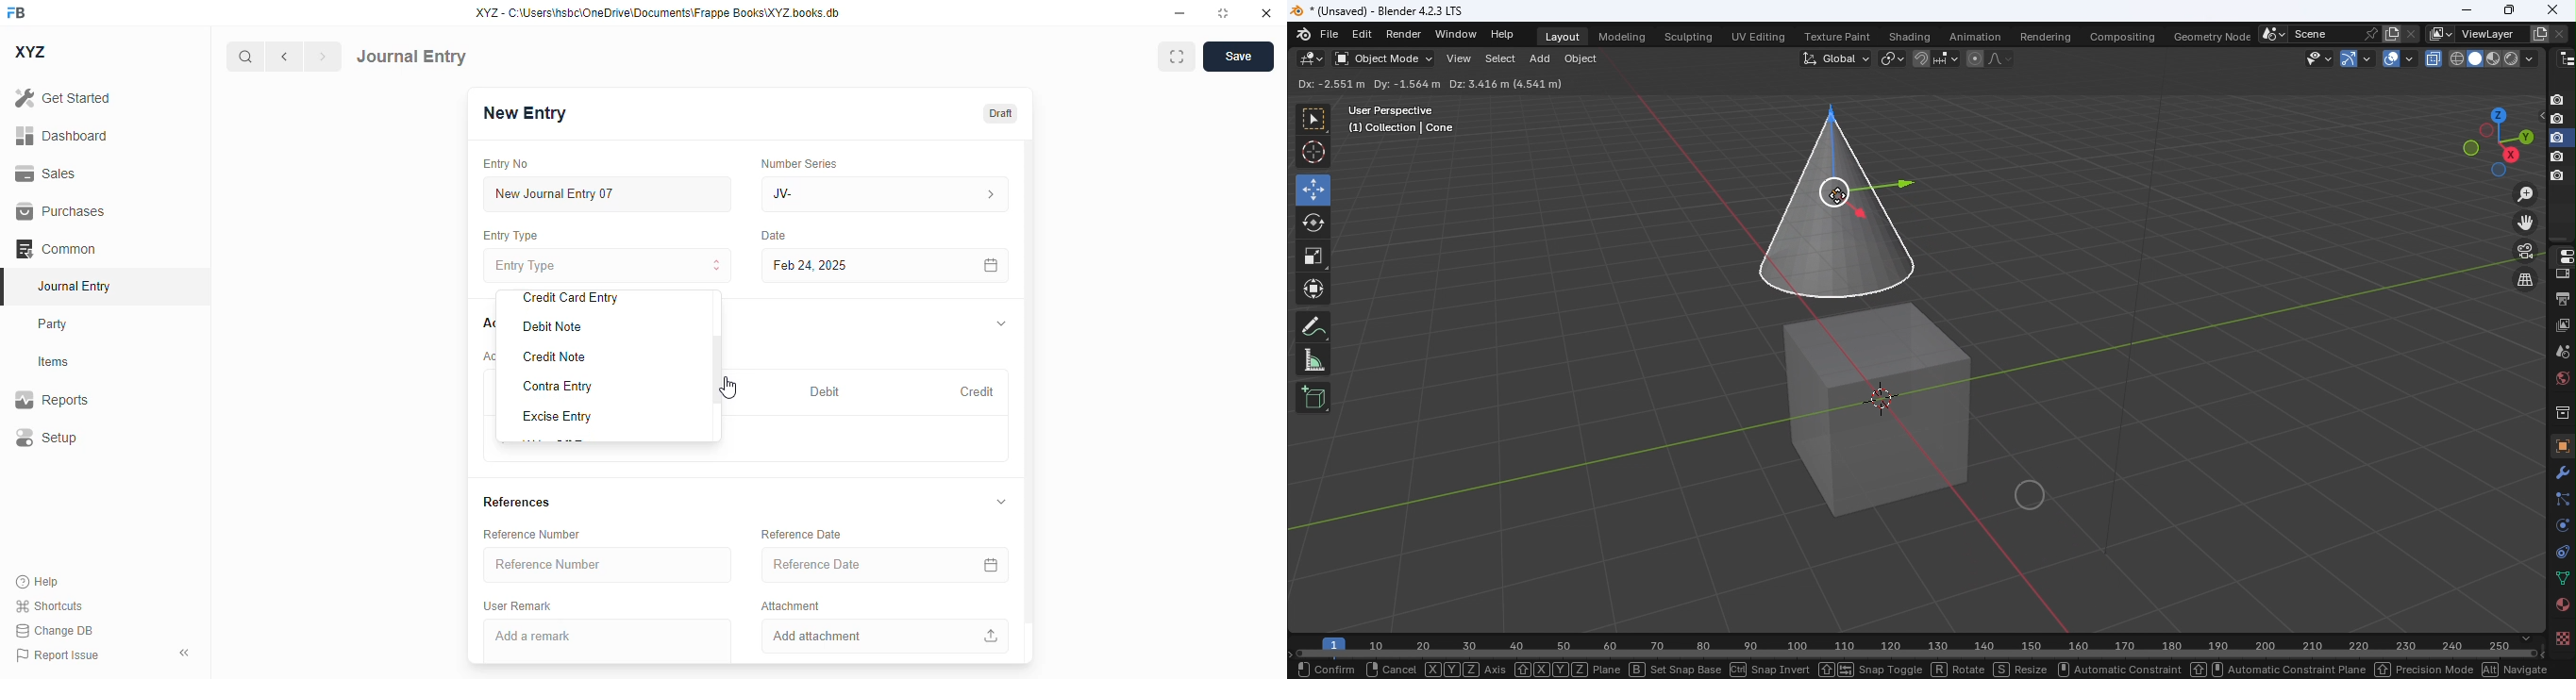 The height and width of the screenshot is (700, 2576). I want to click on common, so click(56, 248).